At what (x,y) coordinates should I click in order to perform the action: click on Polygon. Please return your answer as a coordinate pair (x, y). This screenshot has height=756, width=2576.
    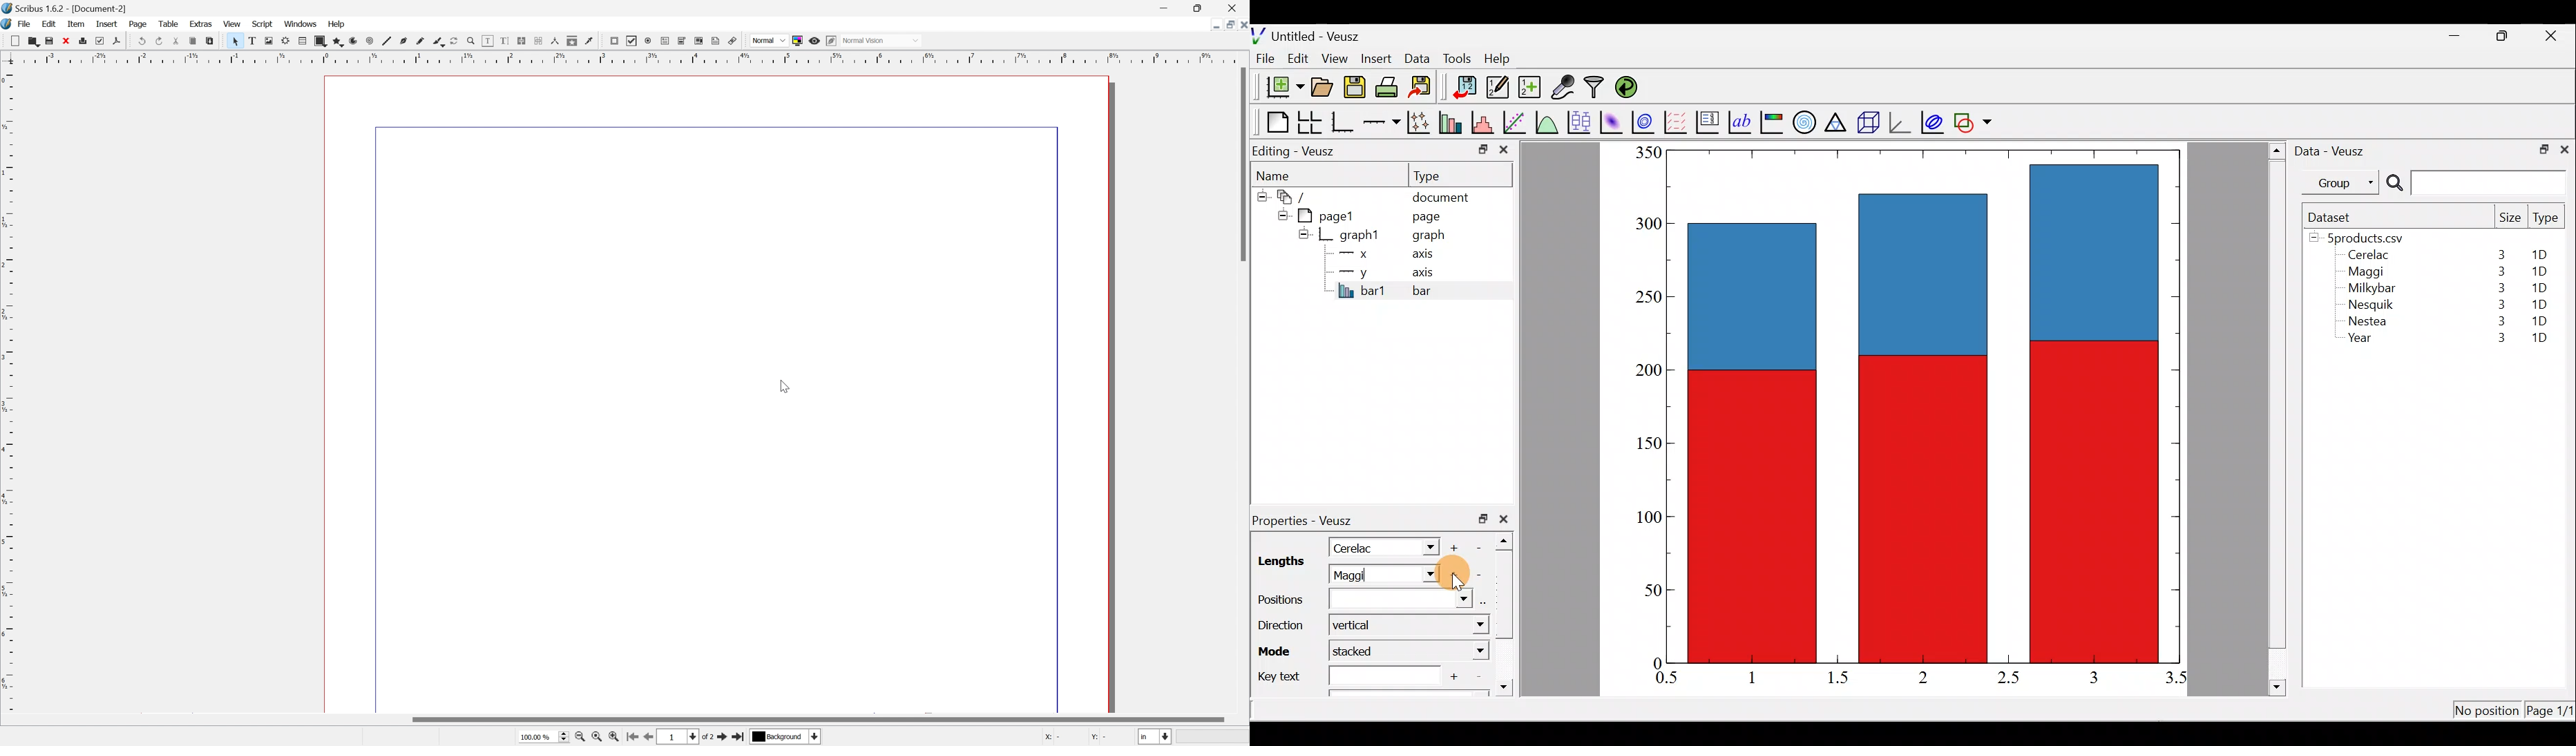
    Looking at the image, I should click on (335, 41).